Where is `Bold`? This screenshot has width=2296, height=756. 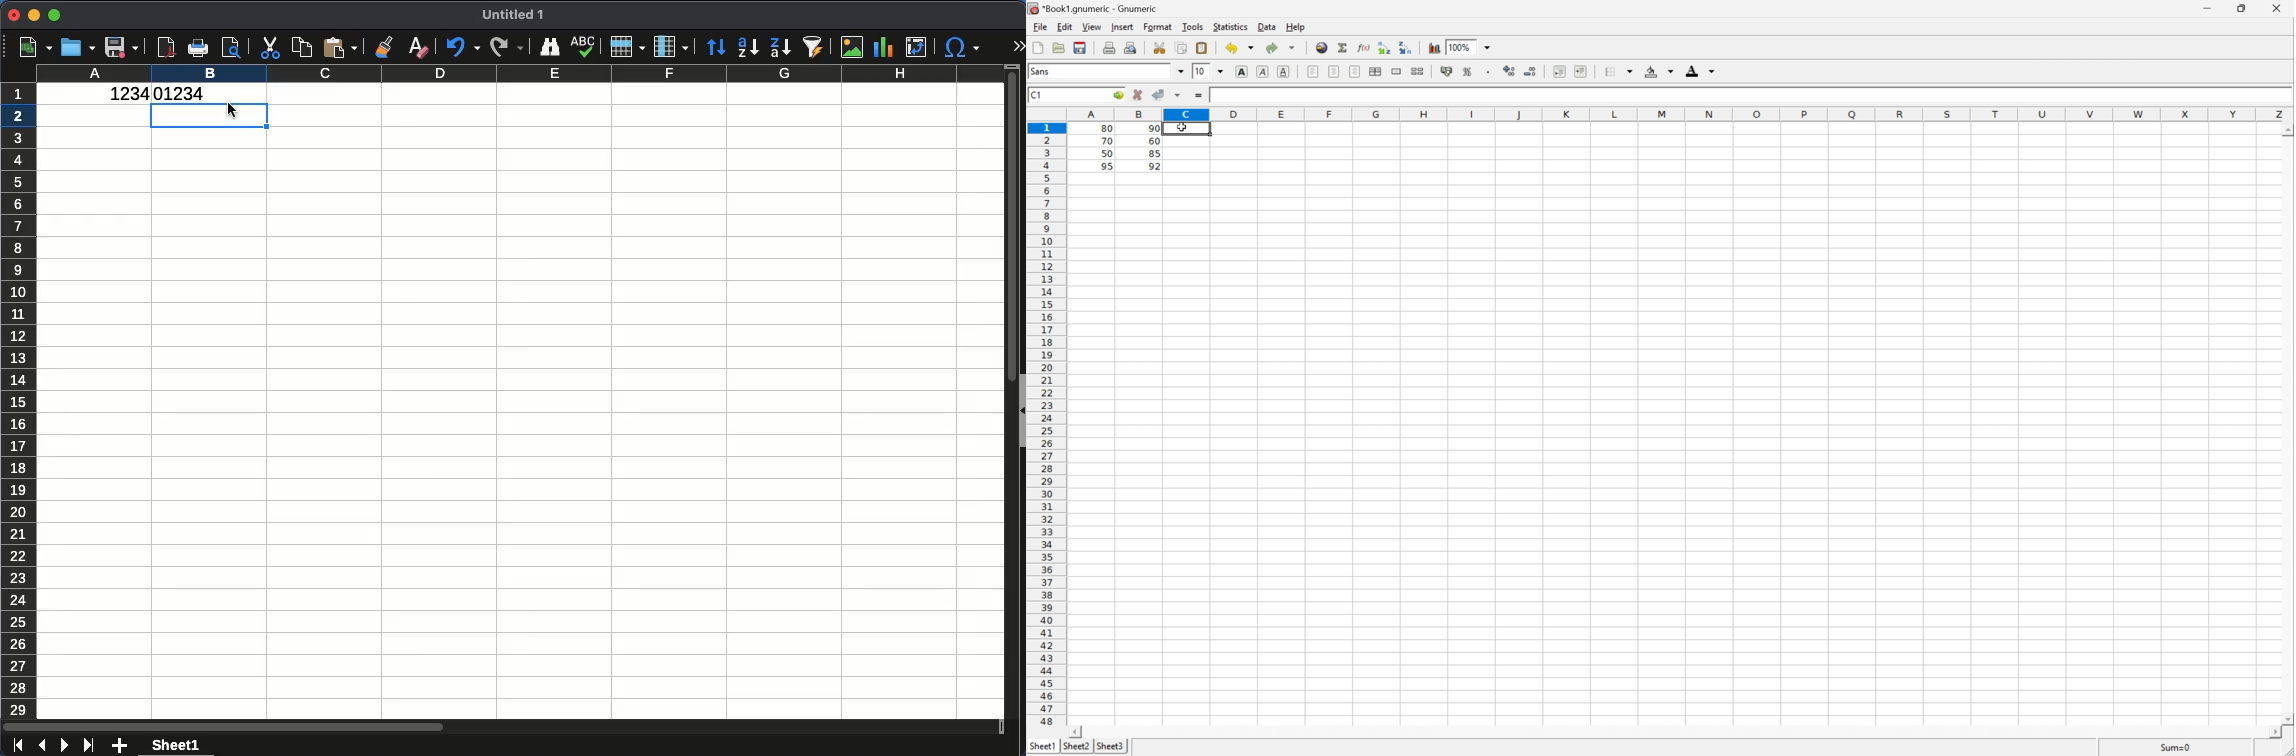
Bold is located at coordinates (1242, 70).